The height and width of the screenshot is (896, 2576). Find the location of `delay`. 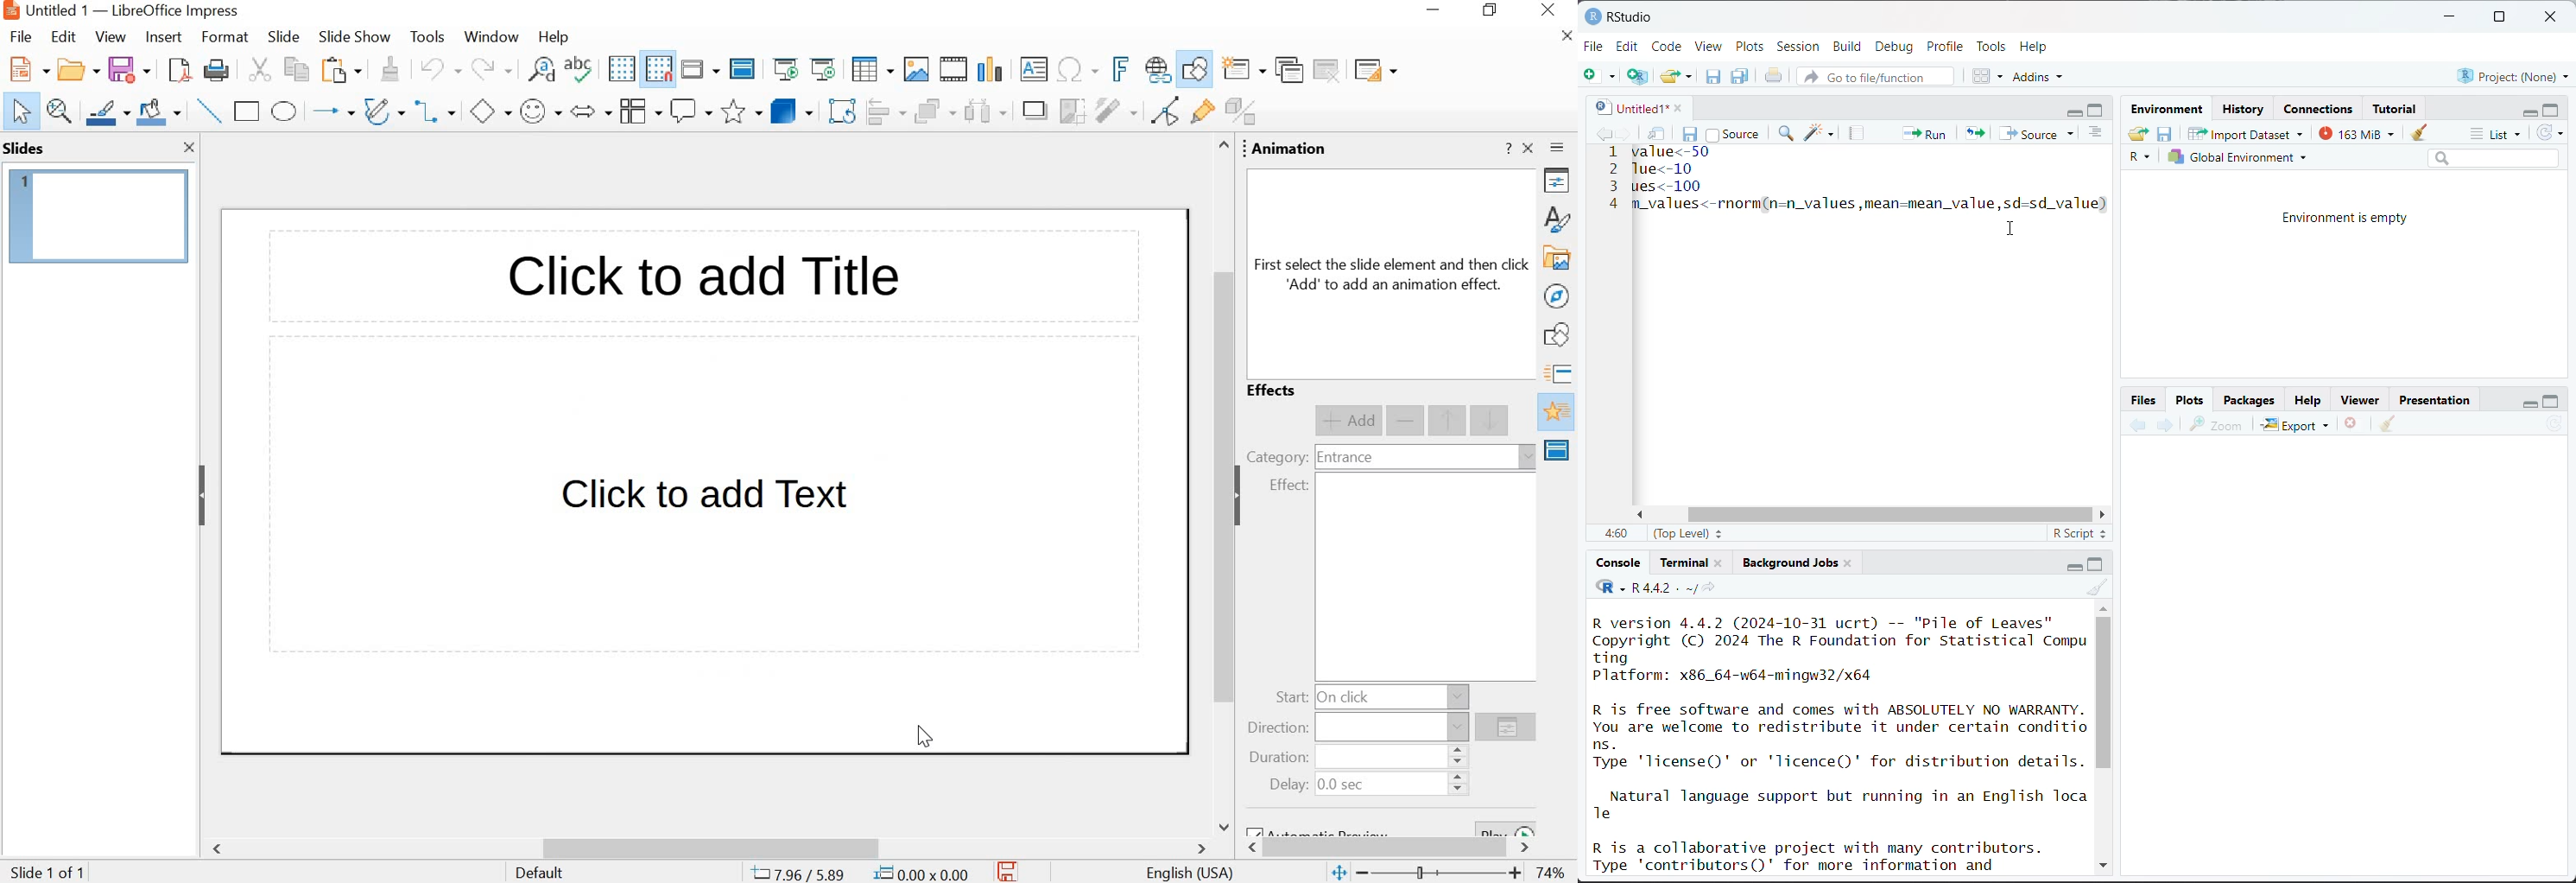

delay is located at coordinates (1289, 785).